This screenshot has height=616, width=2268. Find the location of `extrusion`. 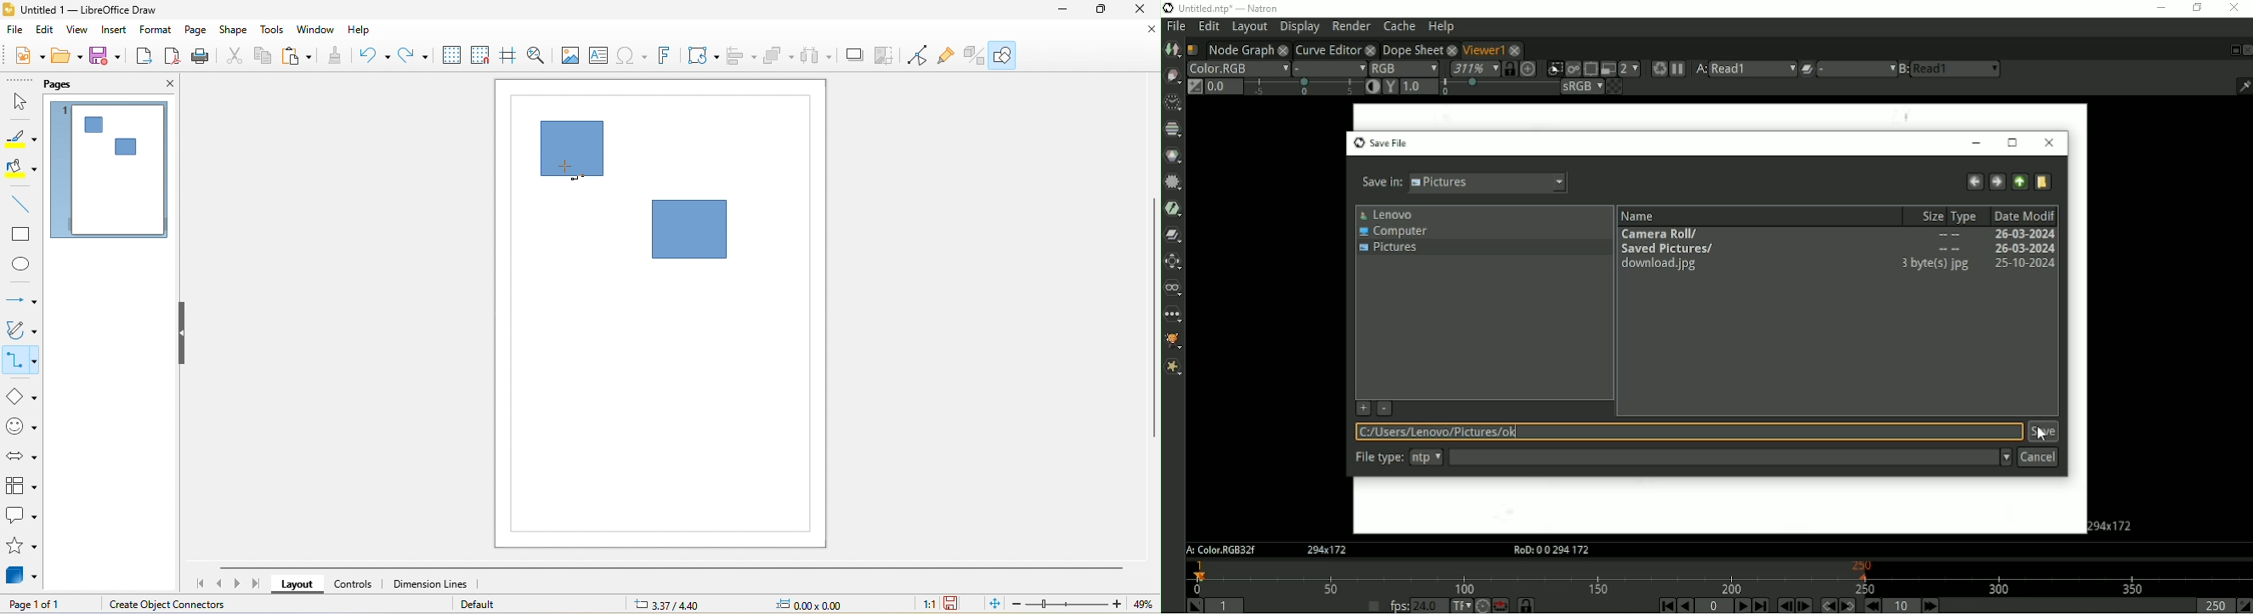

extrusion is located at coordinates (978, 55).